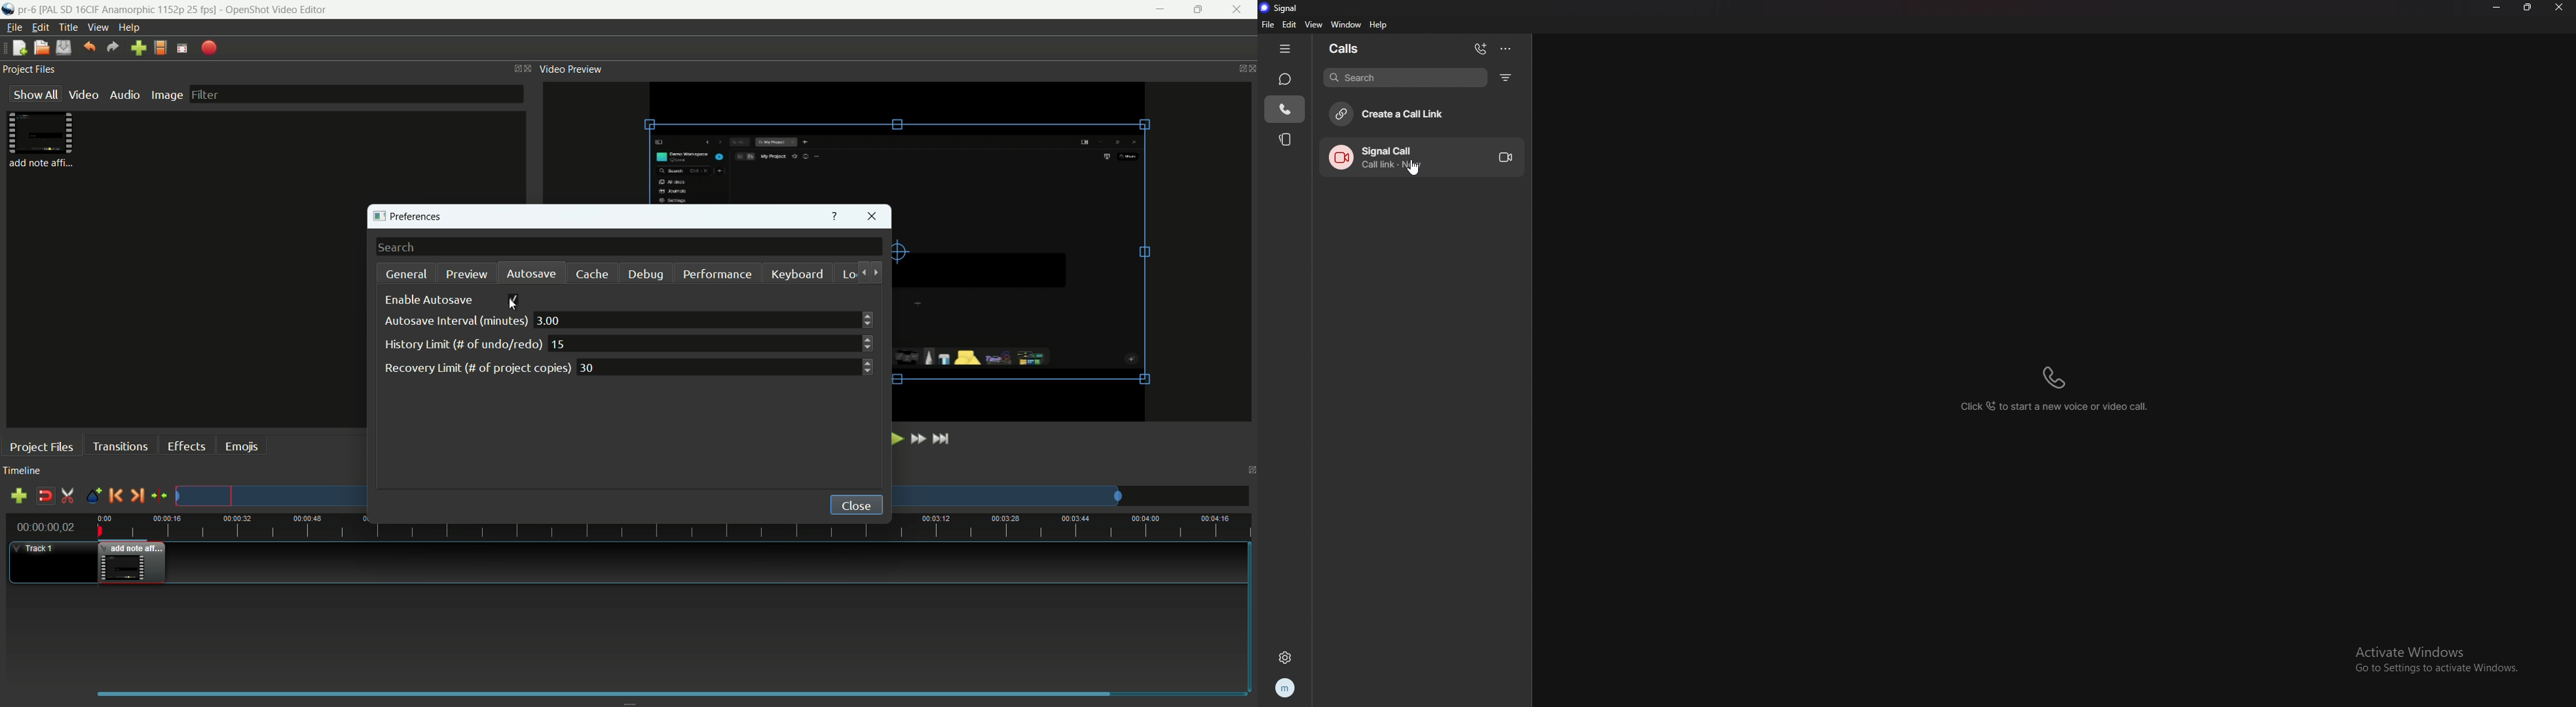 This screenshot has height=728, width=2576. What do you see at coordinates (125, 94) in the screenshot?
I see `audio` at bounding box center [125, 94].